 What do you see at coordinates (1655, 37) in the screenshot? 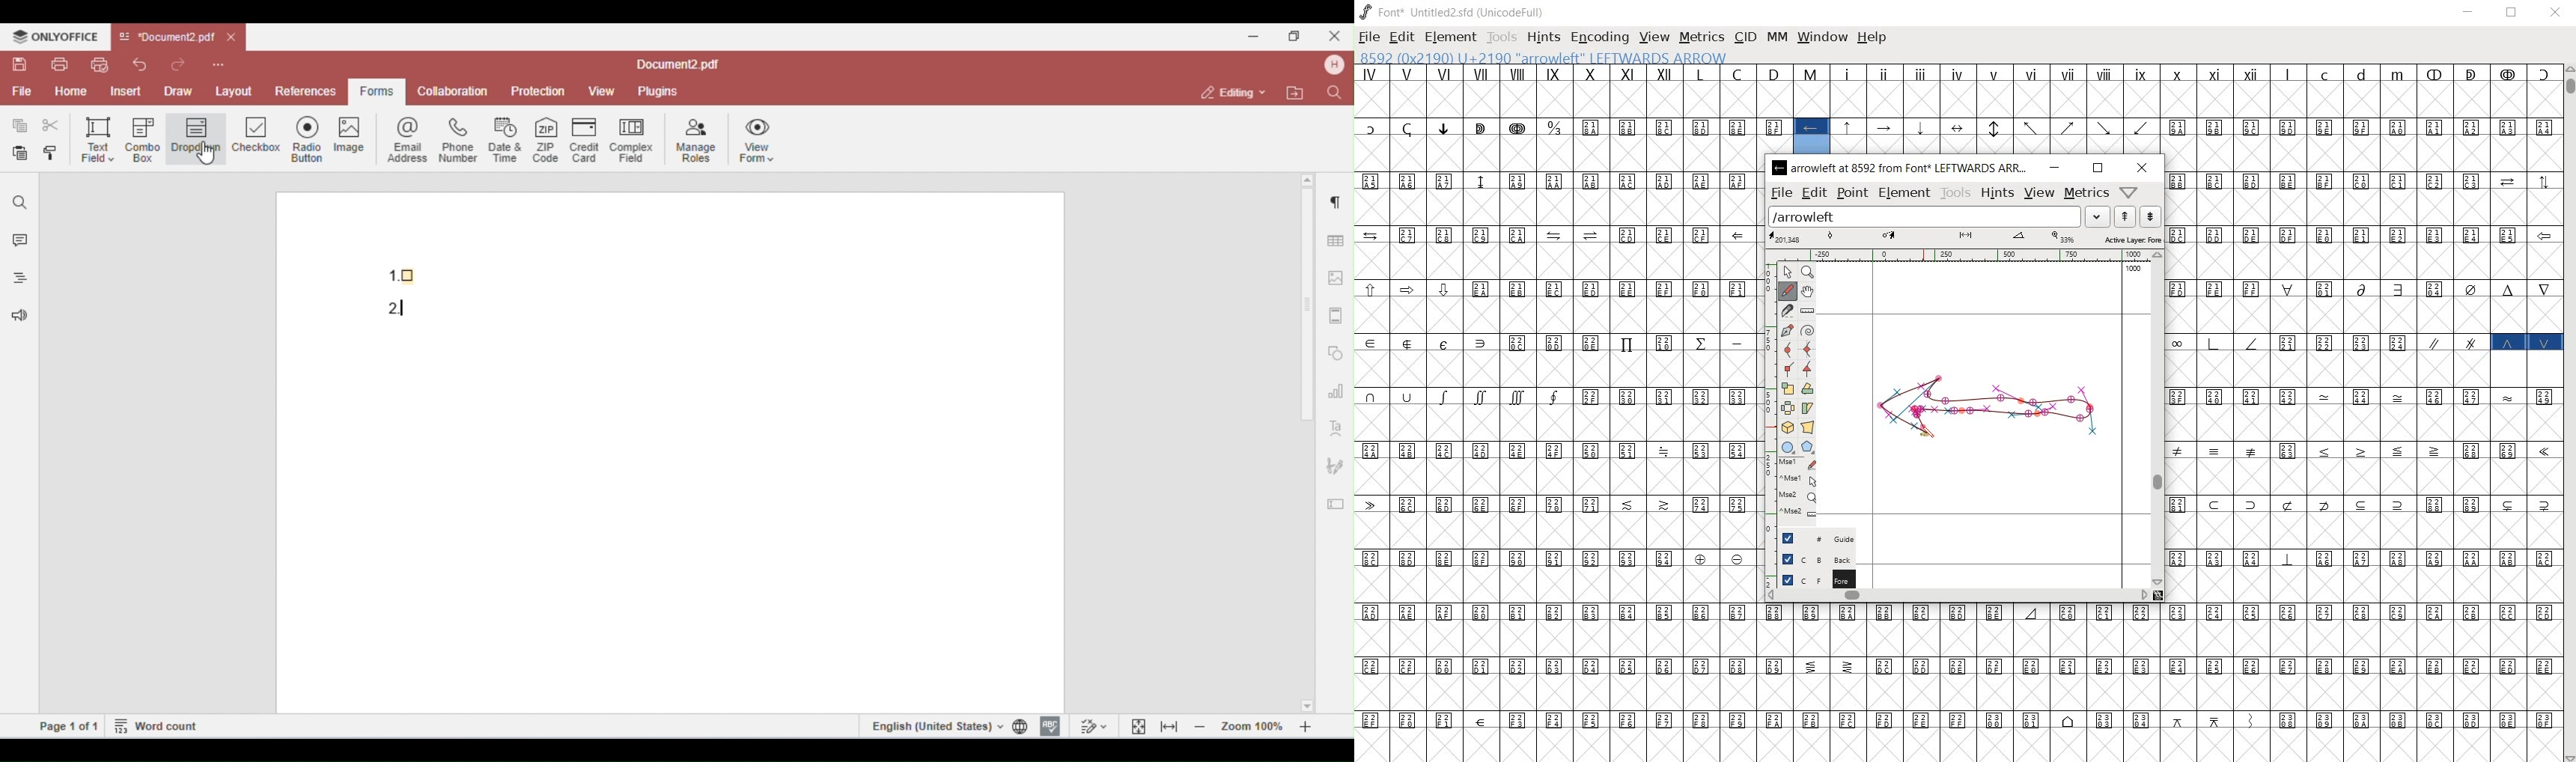
I see `view` at bounding box center [1655, 37].